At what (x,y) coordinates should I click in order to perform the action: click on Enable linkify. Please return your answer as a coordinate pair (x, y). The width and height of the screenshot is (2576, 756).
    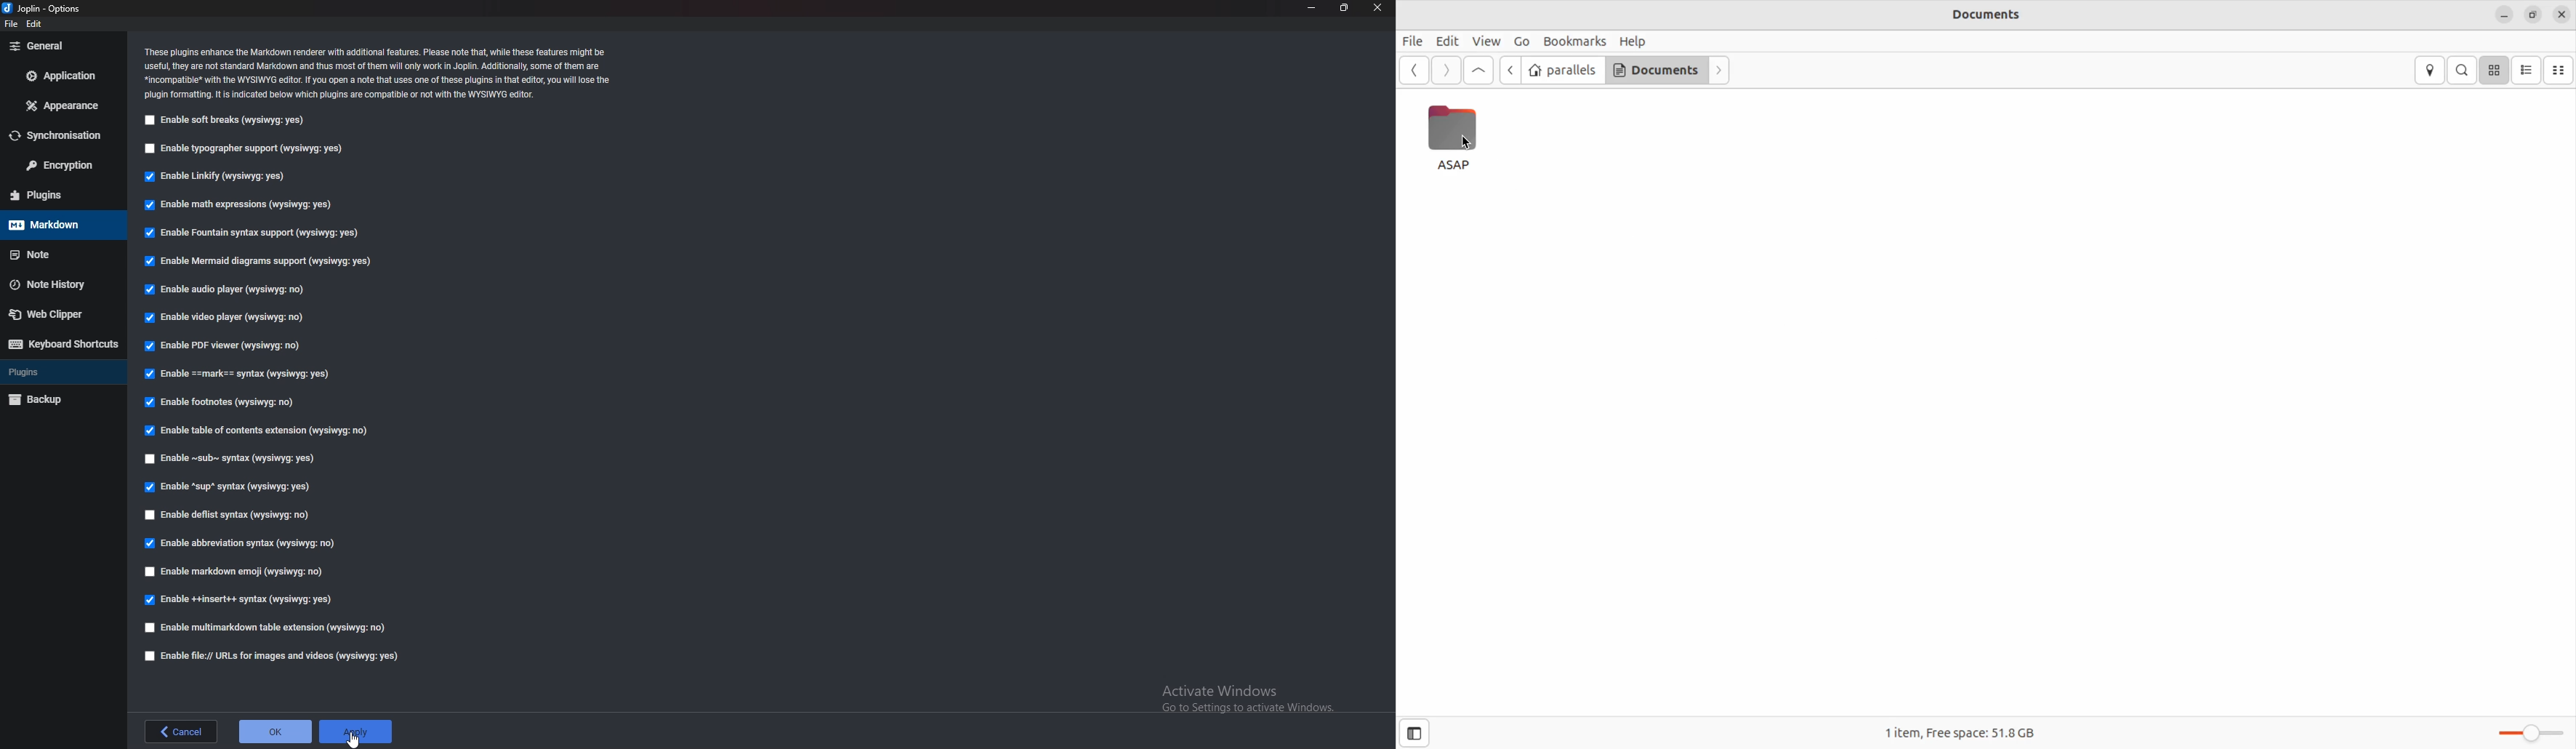
    Looking at the image, I should click on (218, 176).